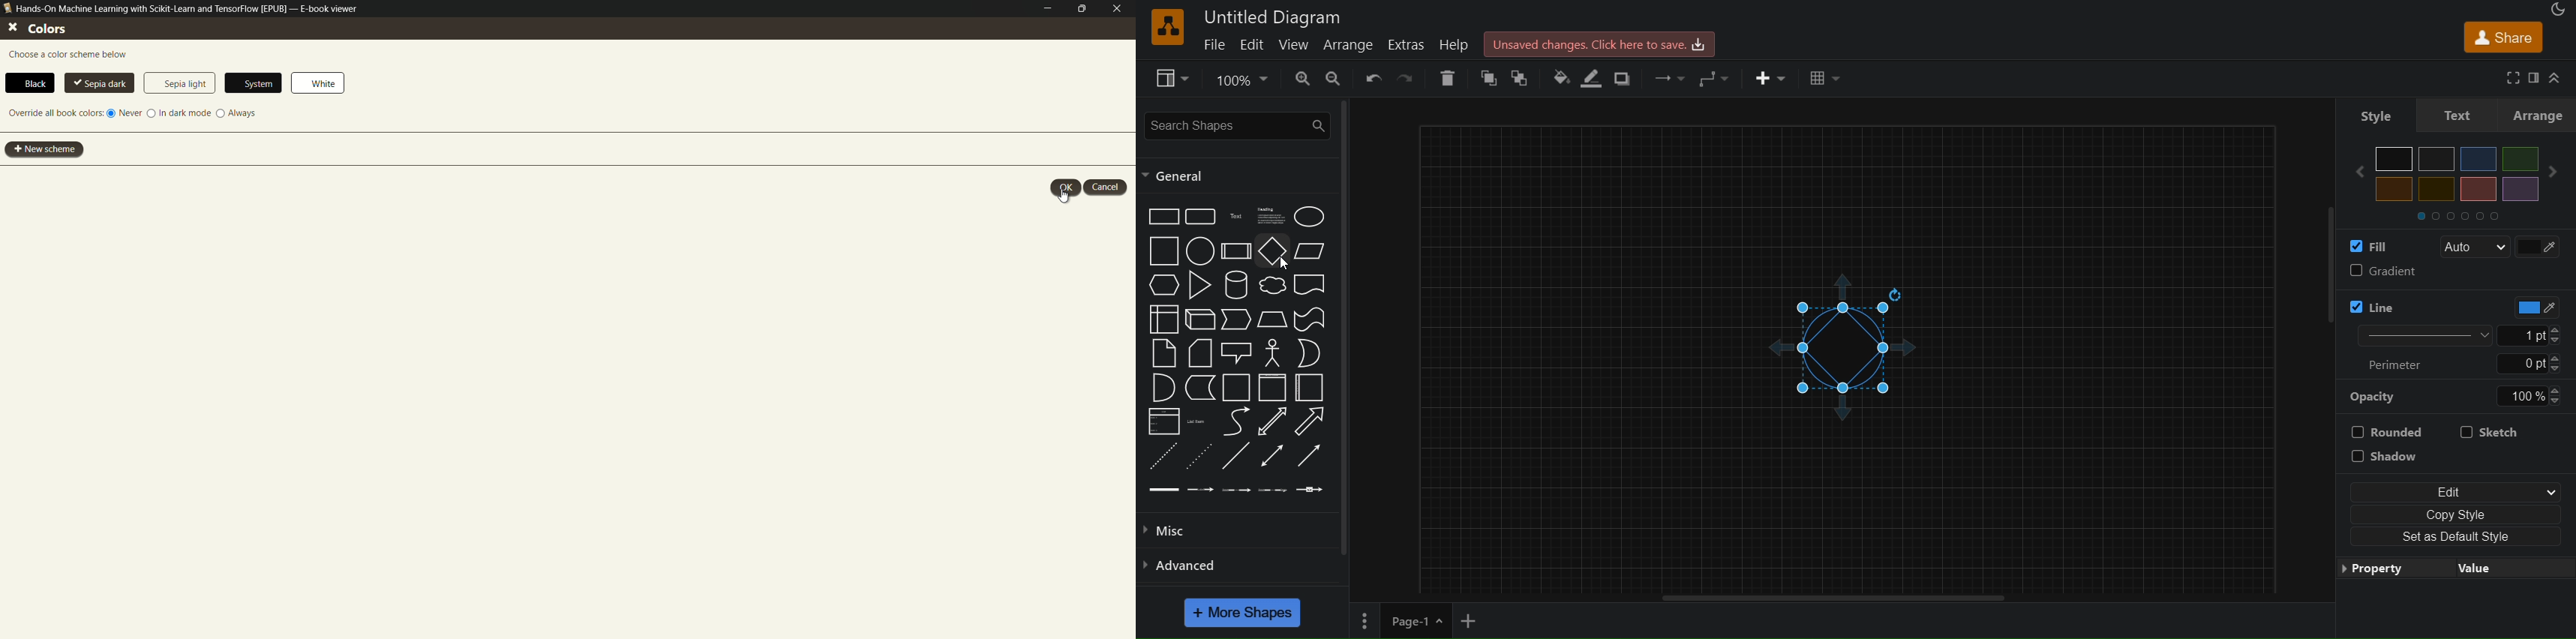  What do you see at coordinates (2558, 77) in the screenshot?
I see `collapase/expand` at bounding box center [2558, 77].